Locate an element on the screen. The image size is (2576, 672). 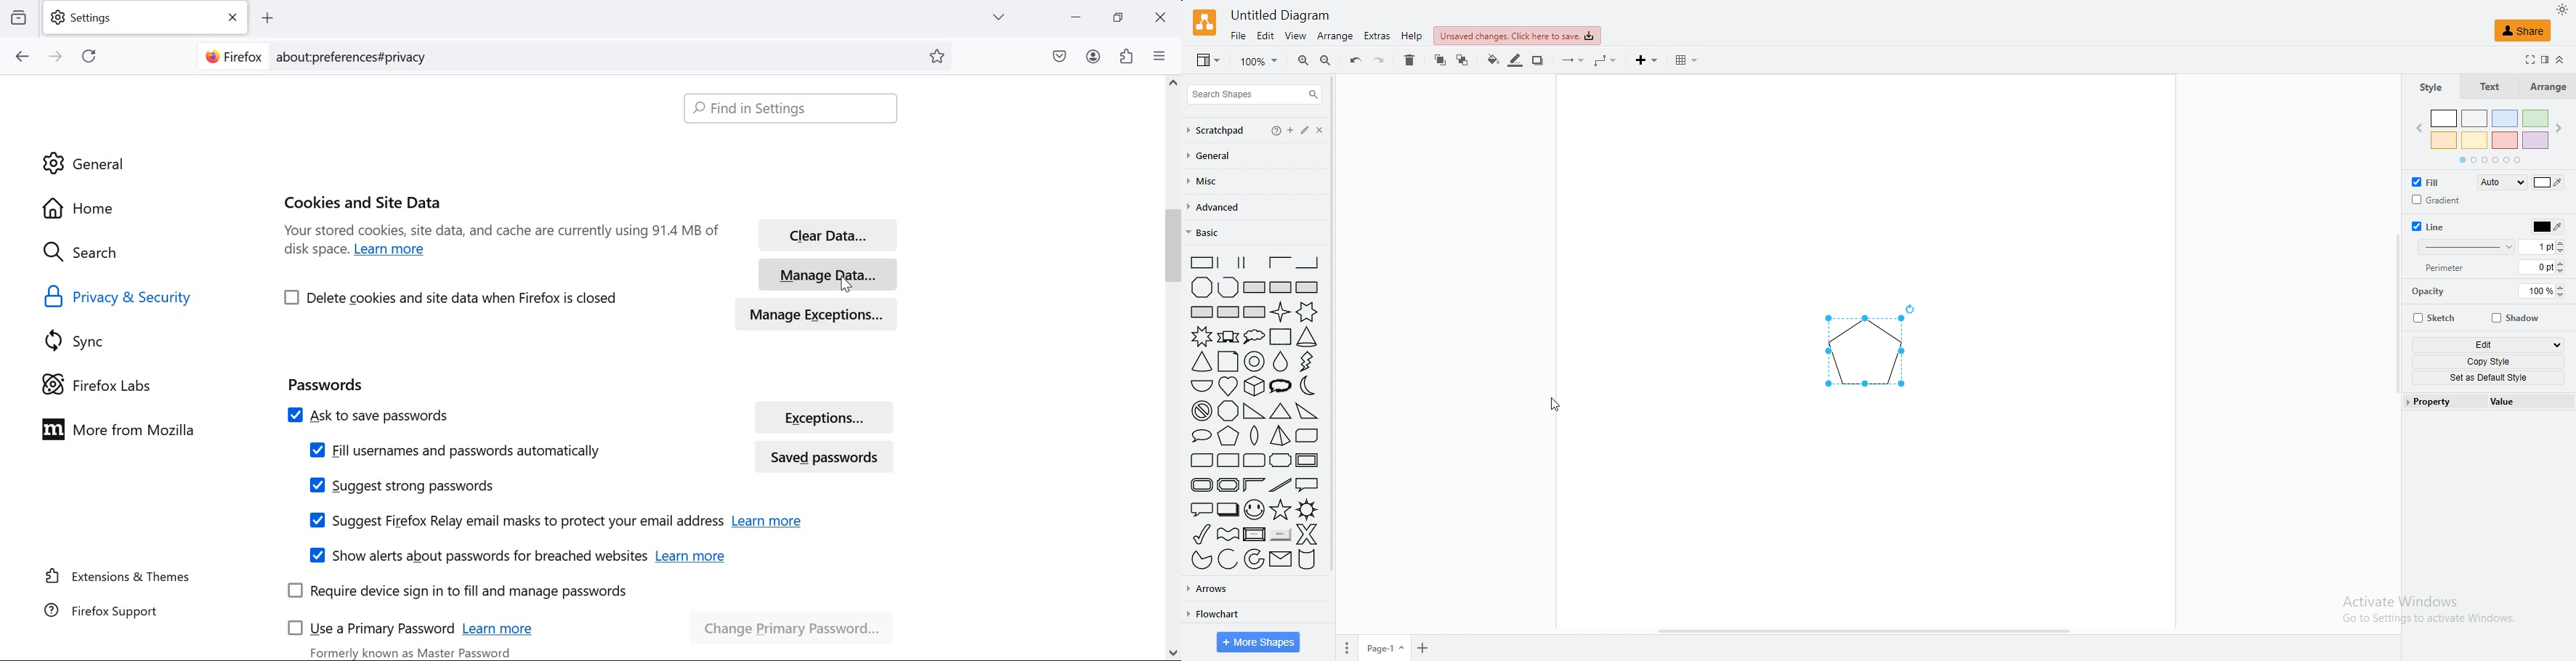
violet is located at coordinates (2536, 139).